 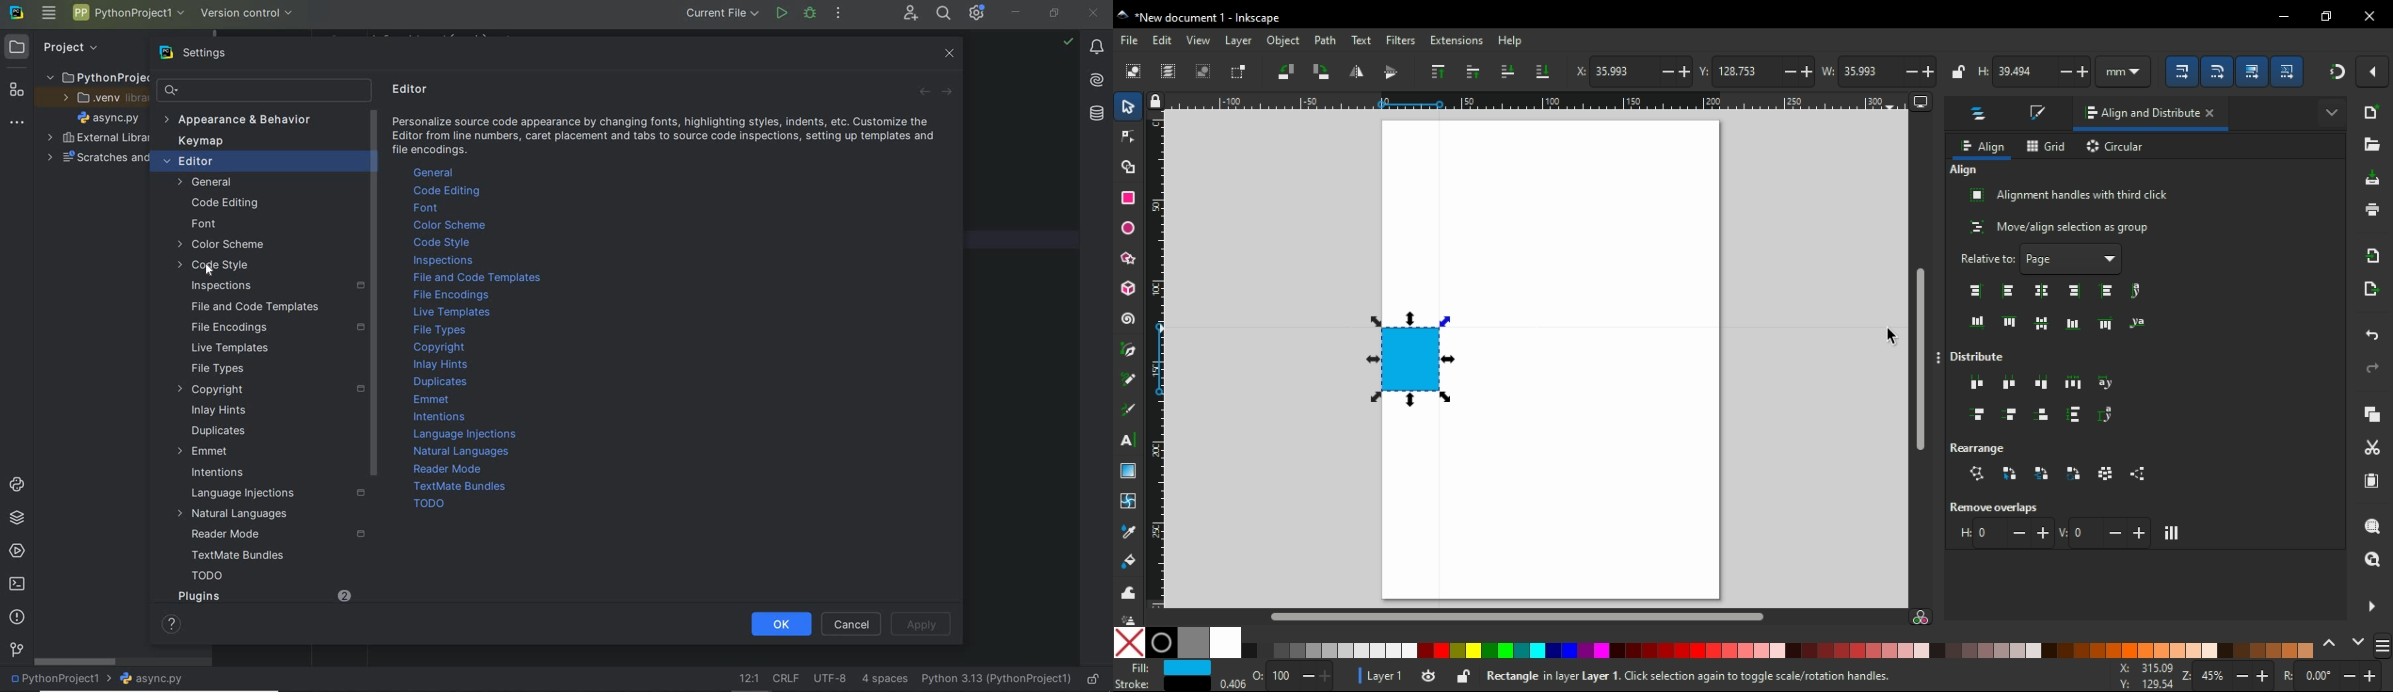 I want to click on distribute, so click(x=1984, y=355).